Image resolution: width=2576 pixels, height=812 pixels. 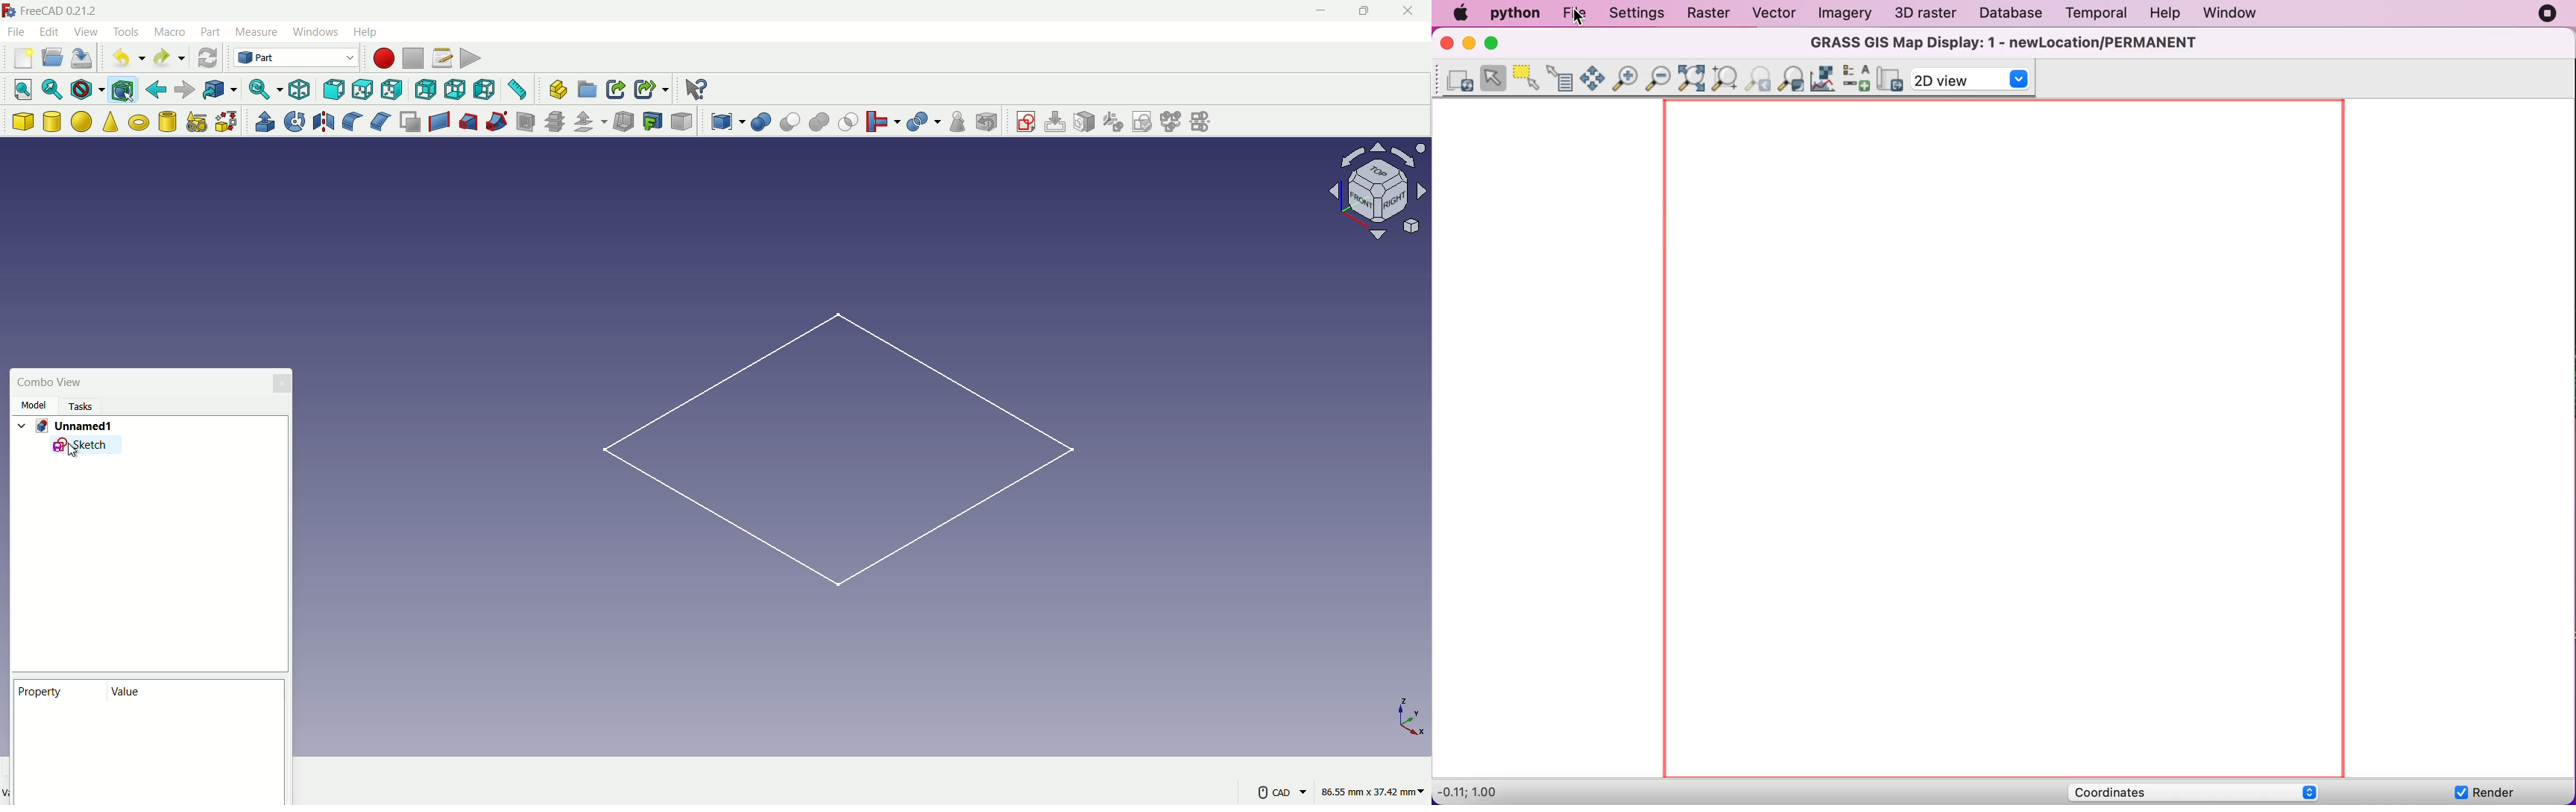 I want to click on help , so click(x=367, y=31).